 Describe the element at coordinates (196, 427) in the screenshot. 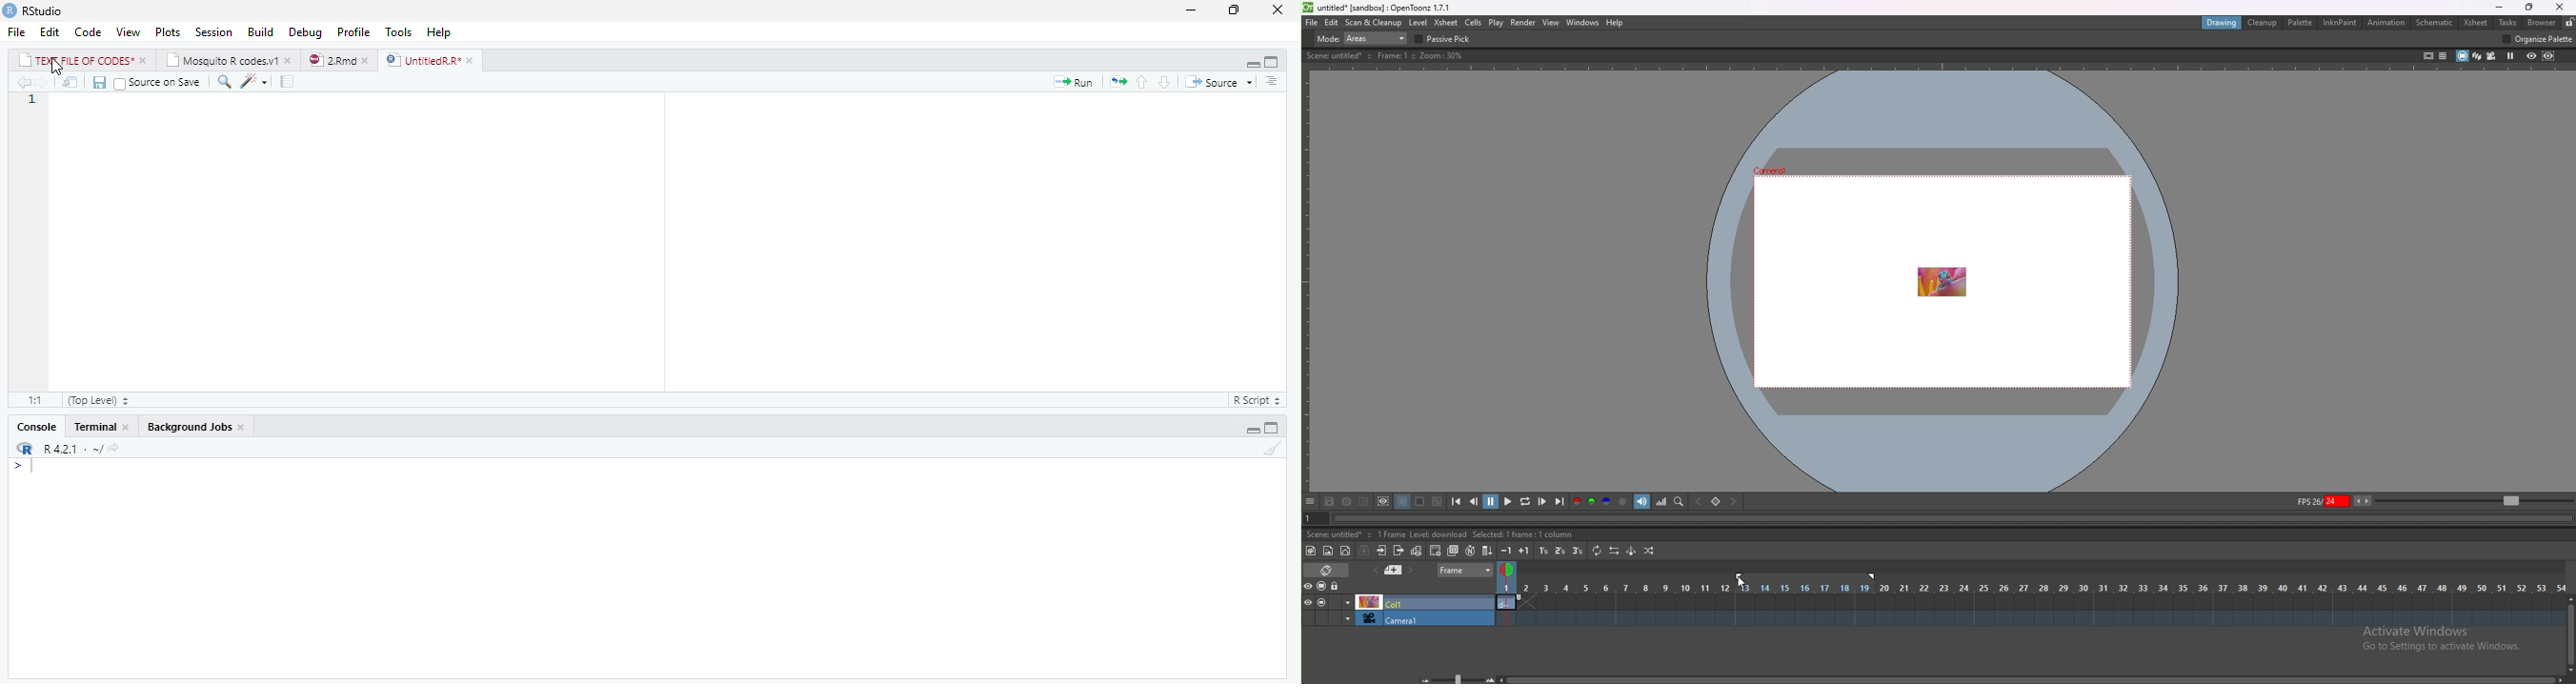

I see `Background Jobs` at that location.